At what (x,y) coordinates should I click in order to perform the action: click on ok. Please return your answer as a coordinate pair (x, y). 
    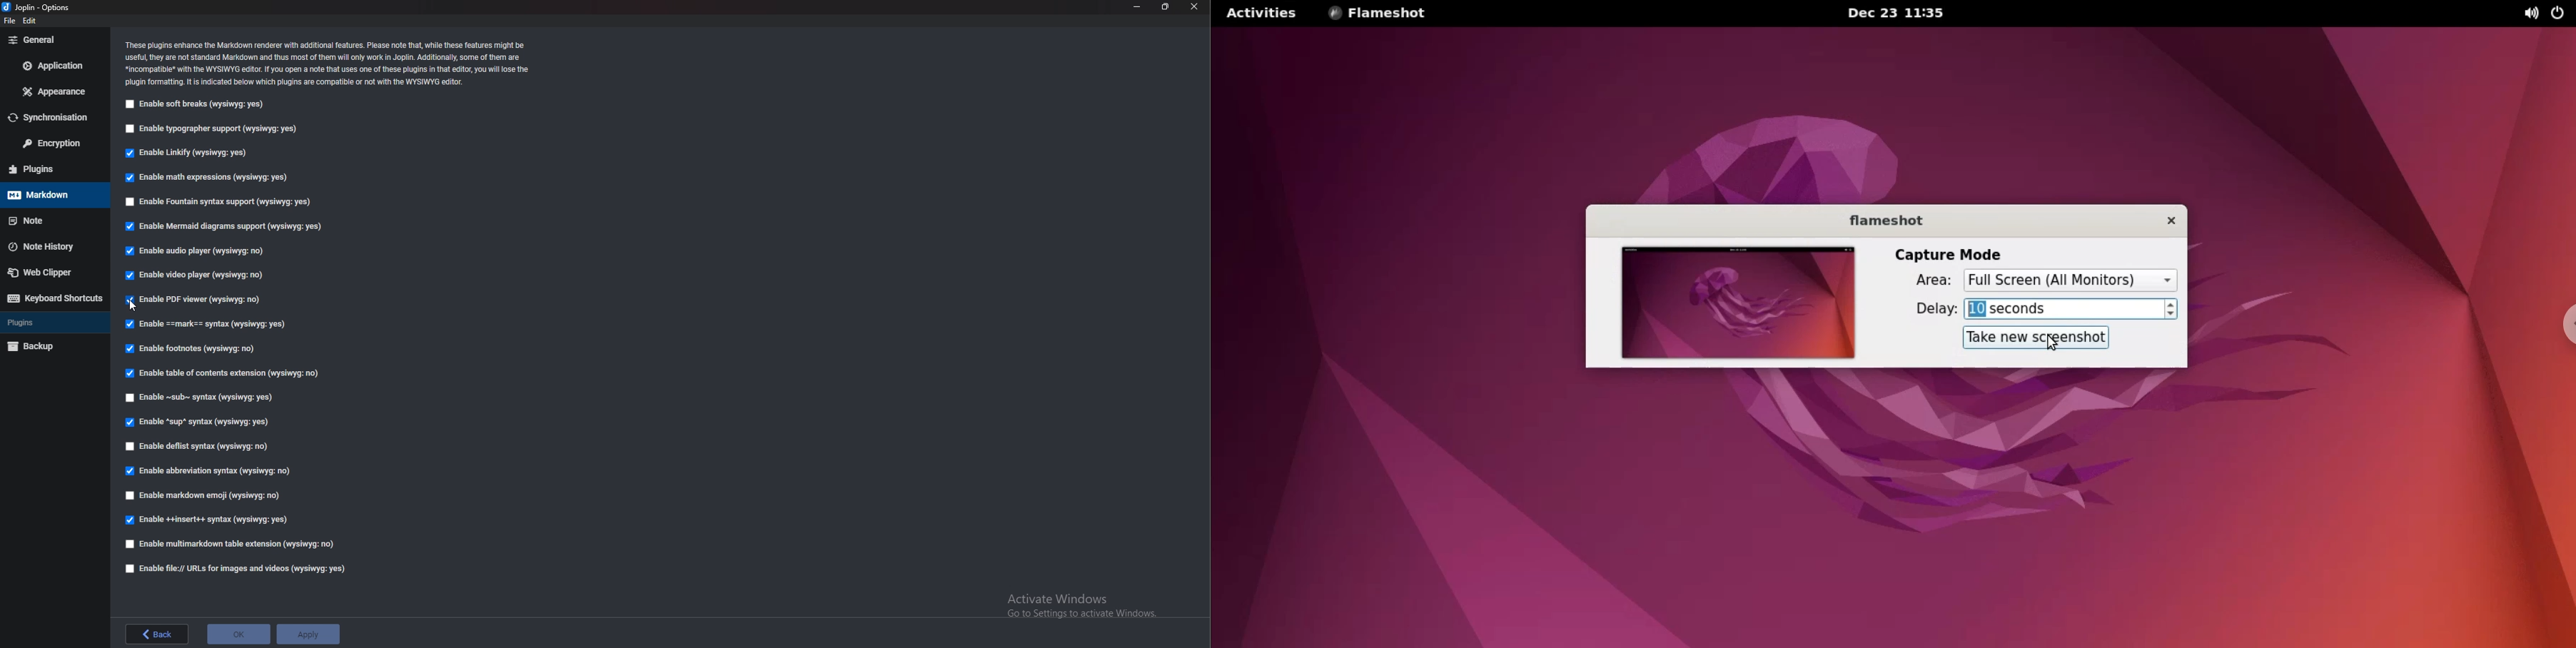
    Looking at the image, I should click on (238, 633).